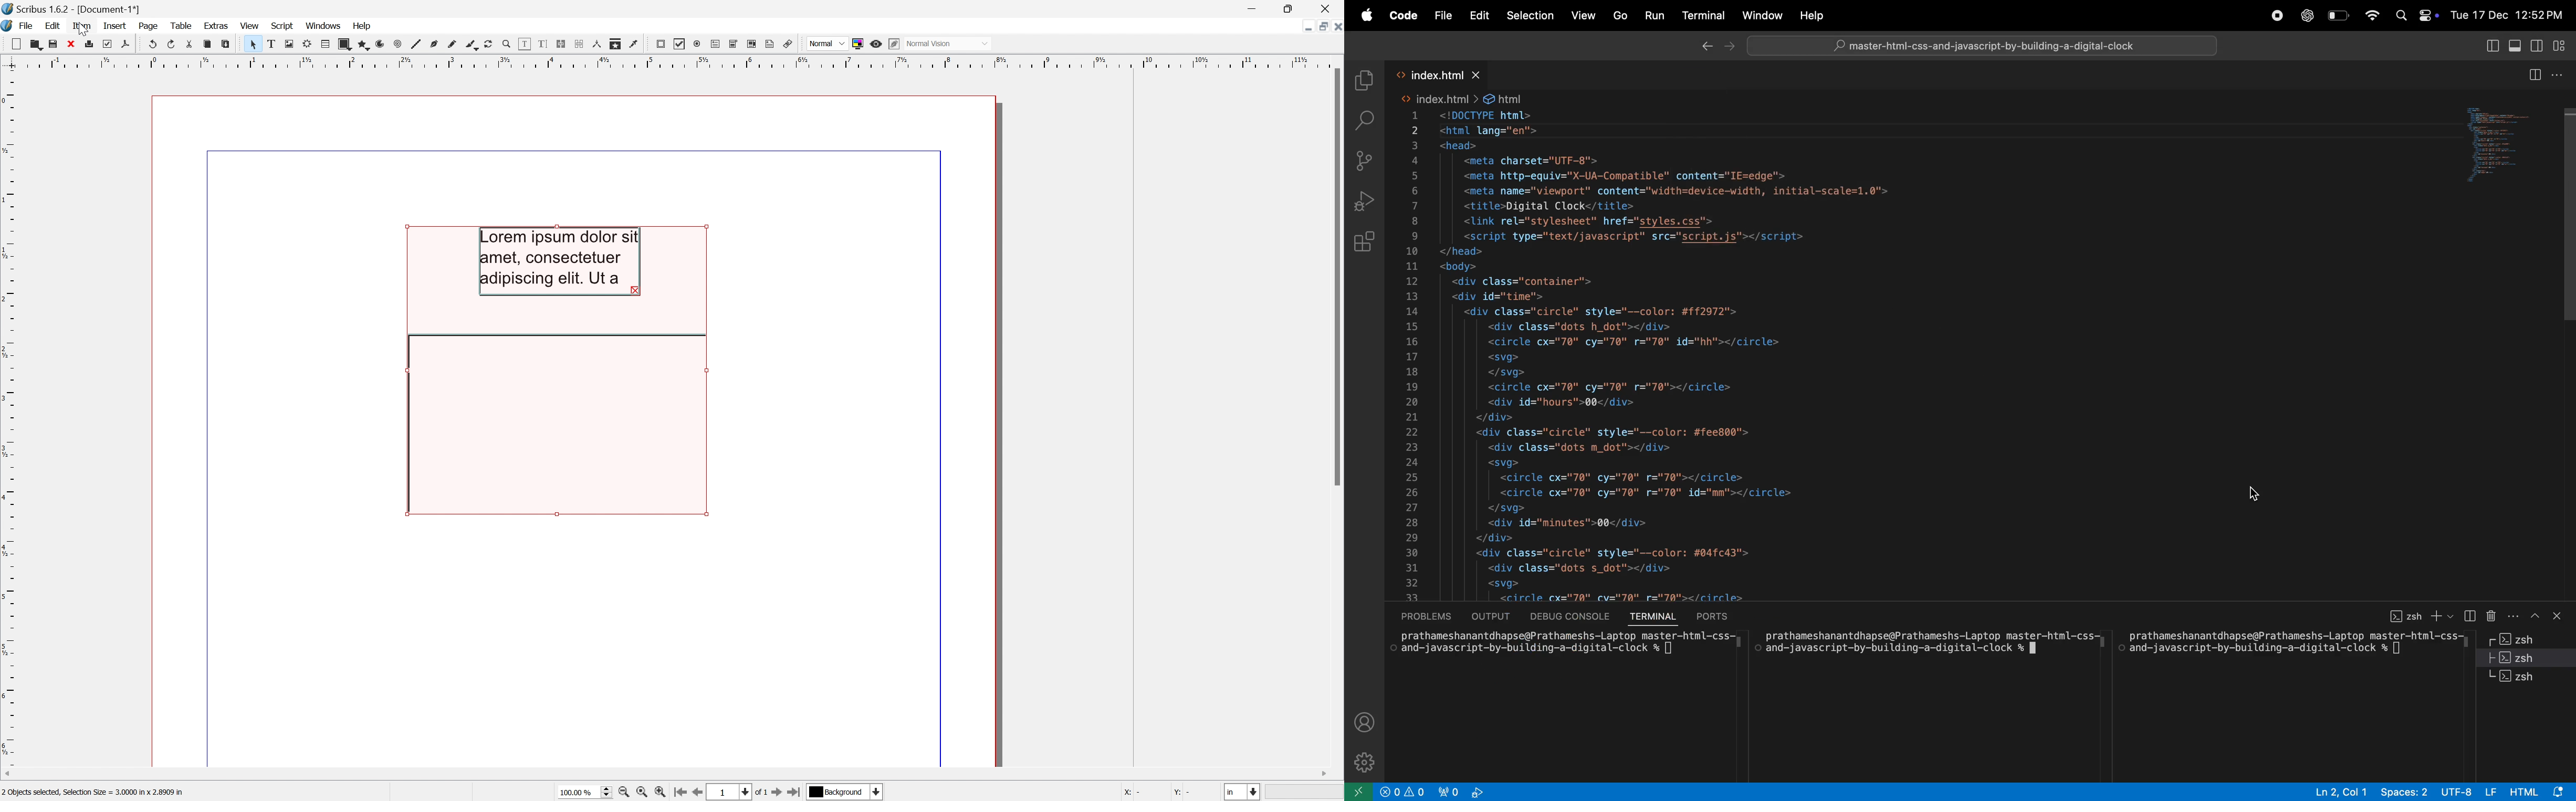 Image resolution: width=2576 pixels, height=812 pixels. I want to click on Normal mode, so click(950, 44).